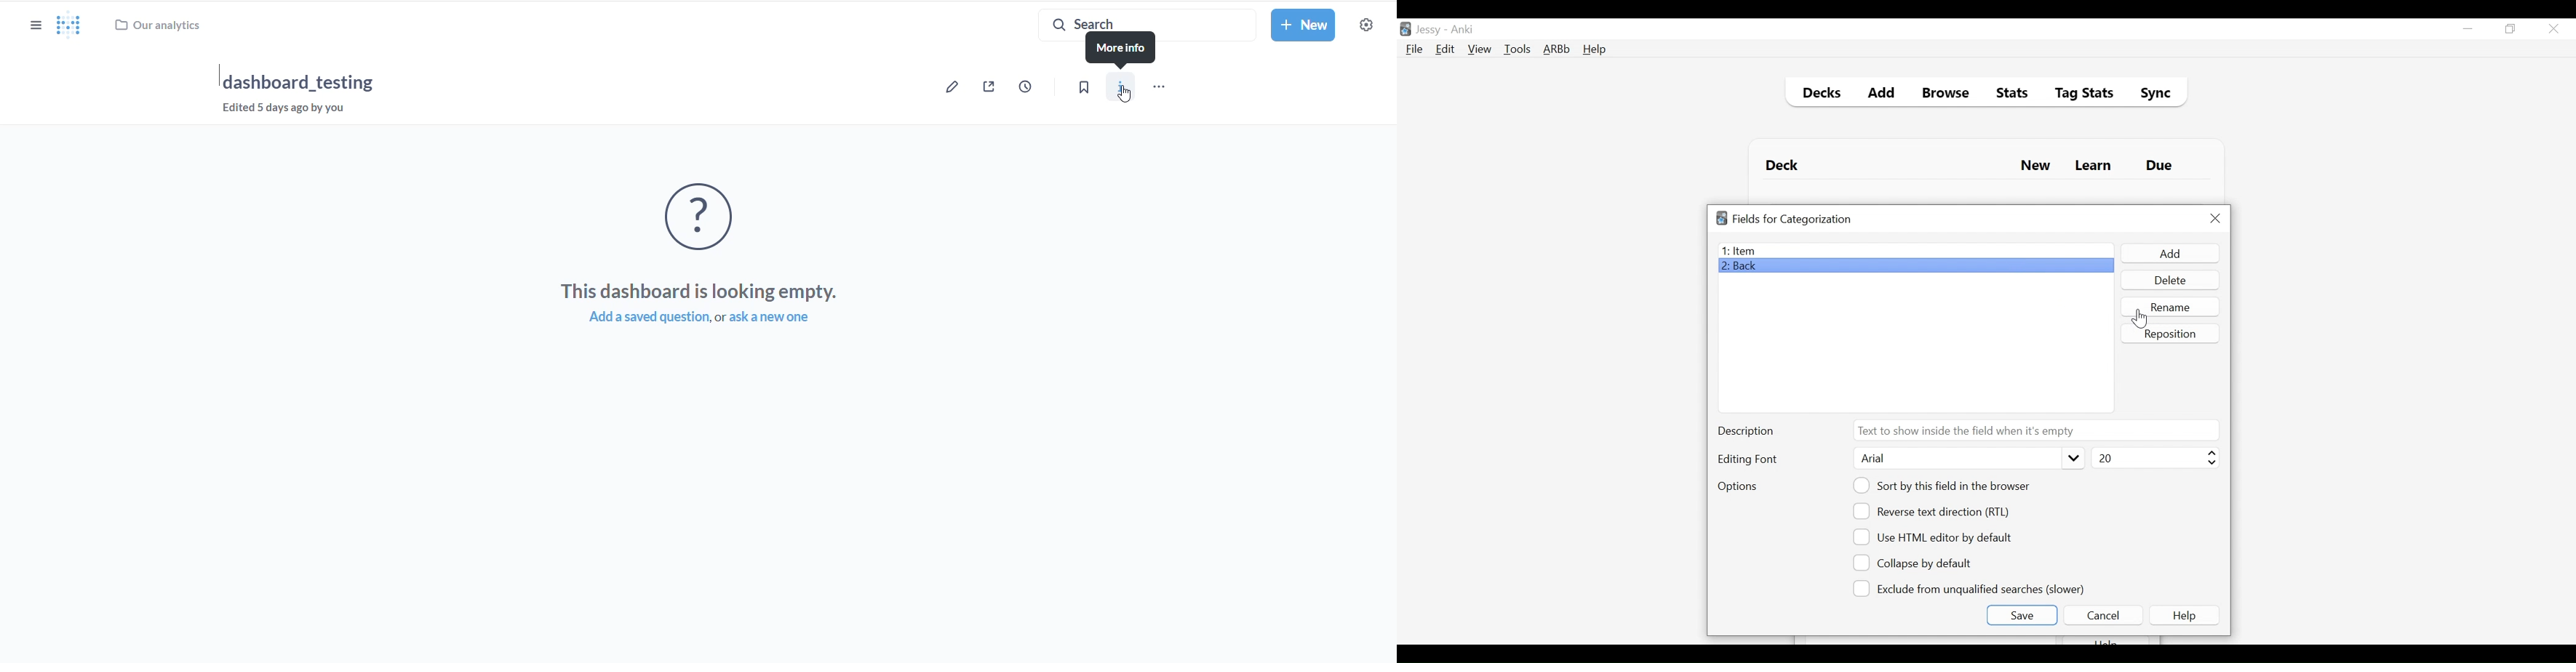 The image size is (2576, 672). What do you see at coordinates (2139, 319) in the screenshot?
I see `Cursor` at bounding box center [2139, 319].